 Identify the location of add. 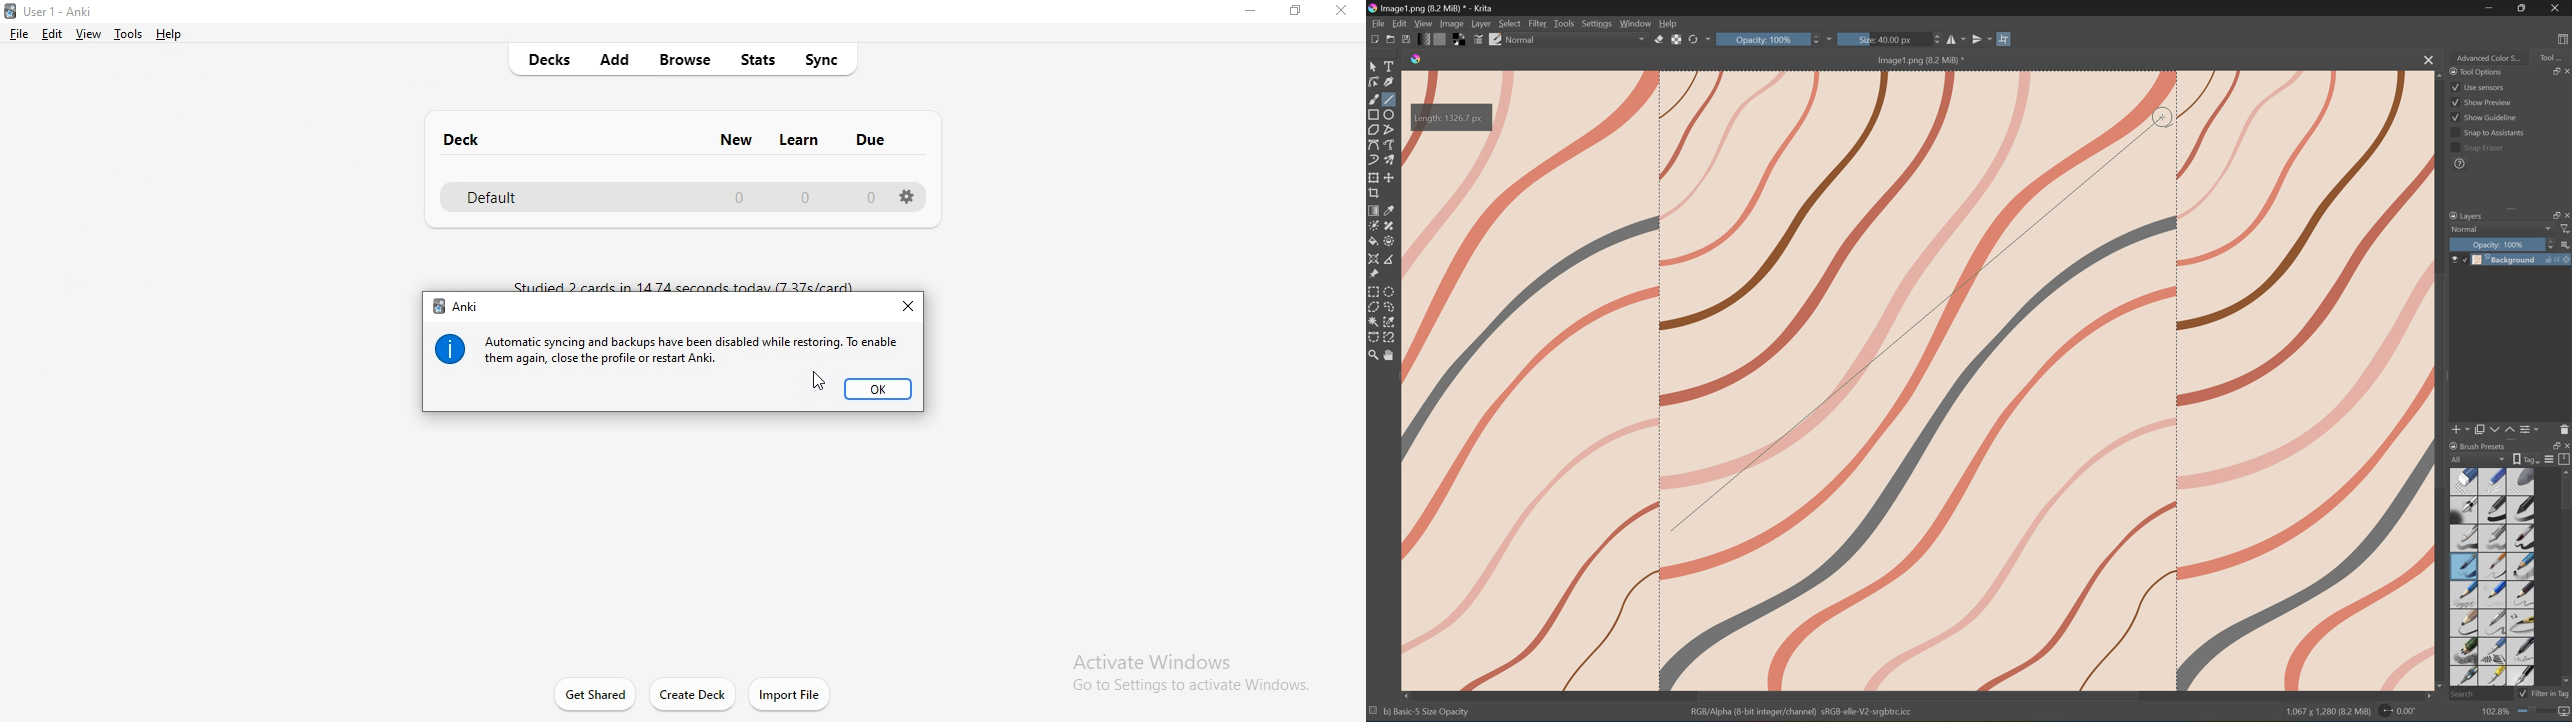
(619, 59).